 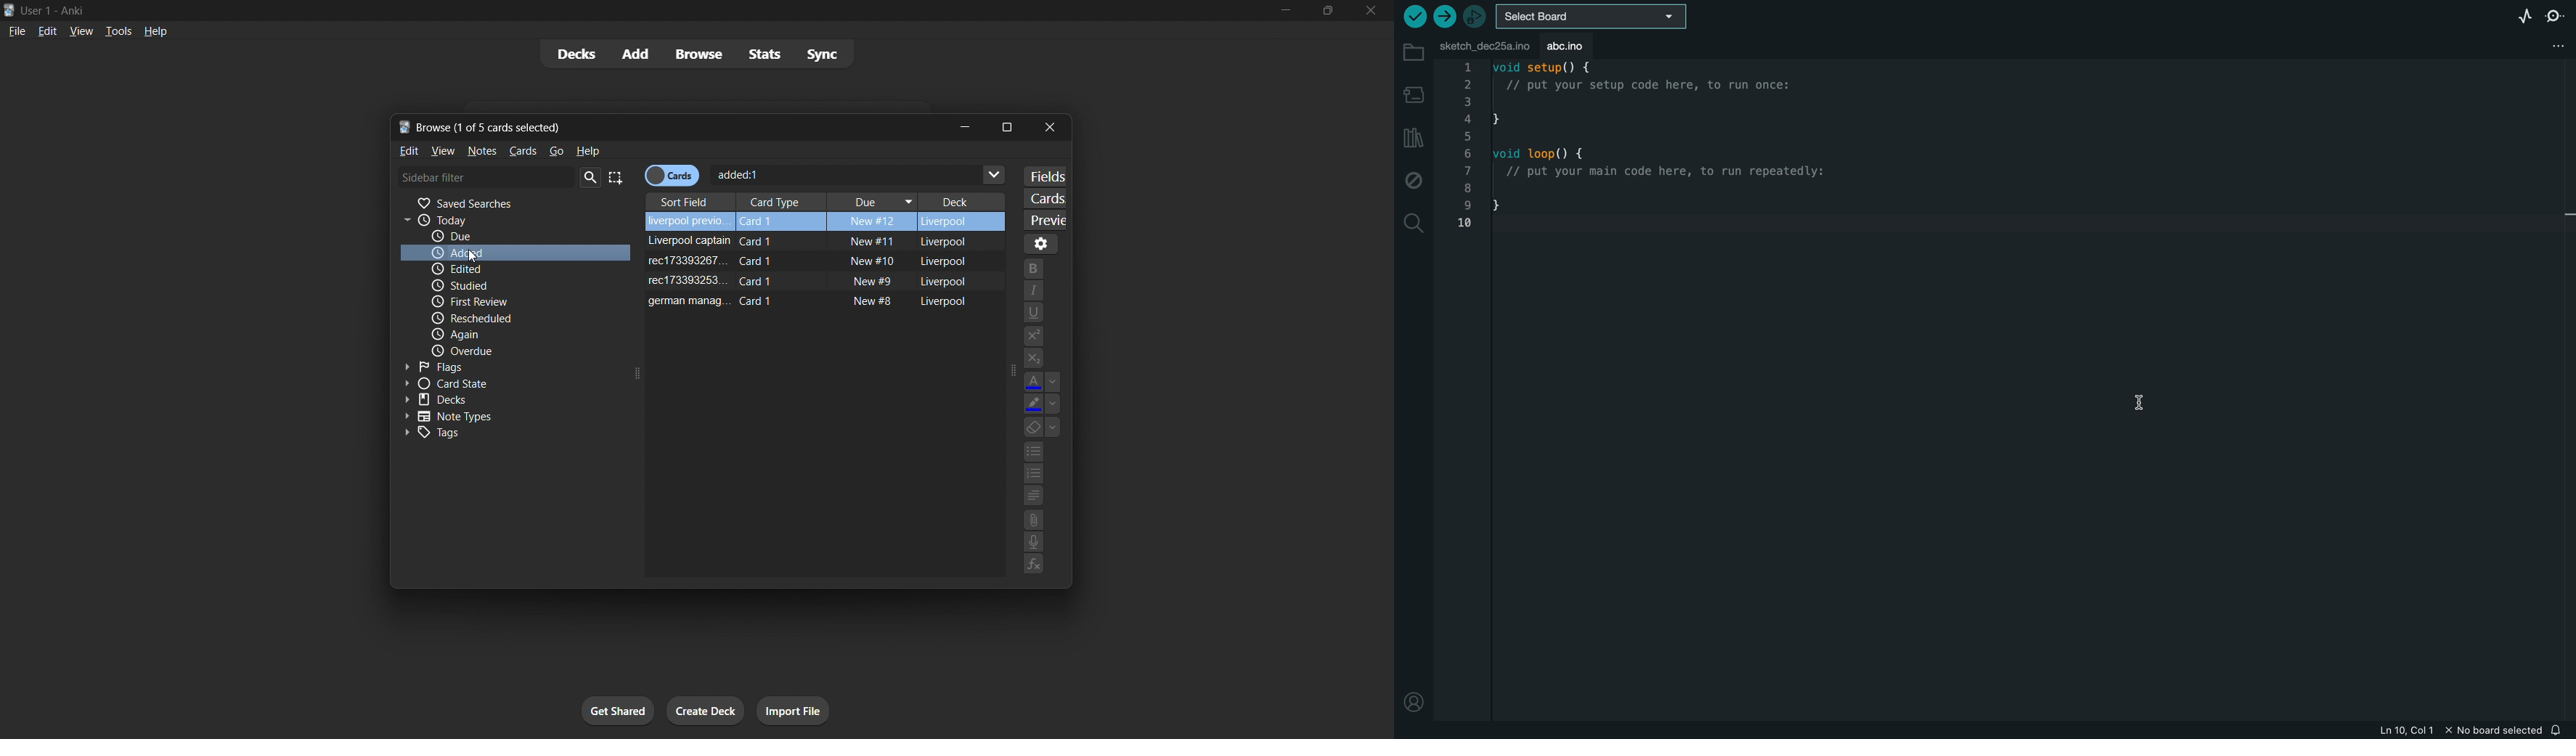 I want to click on flags filter toggle, so click(x=502, y=367).